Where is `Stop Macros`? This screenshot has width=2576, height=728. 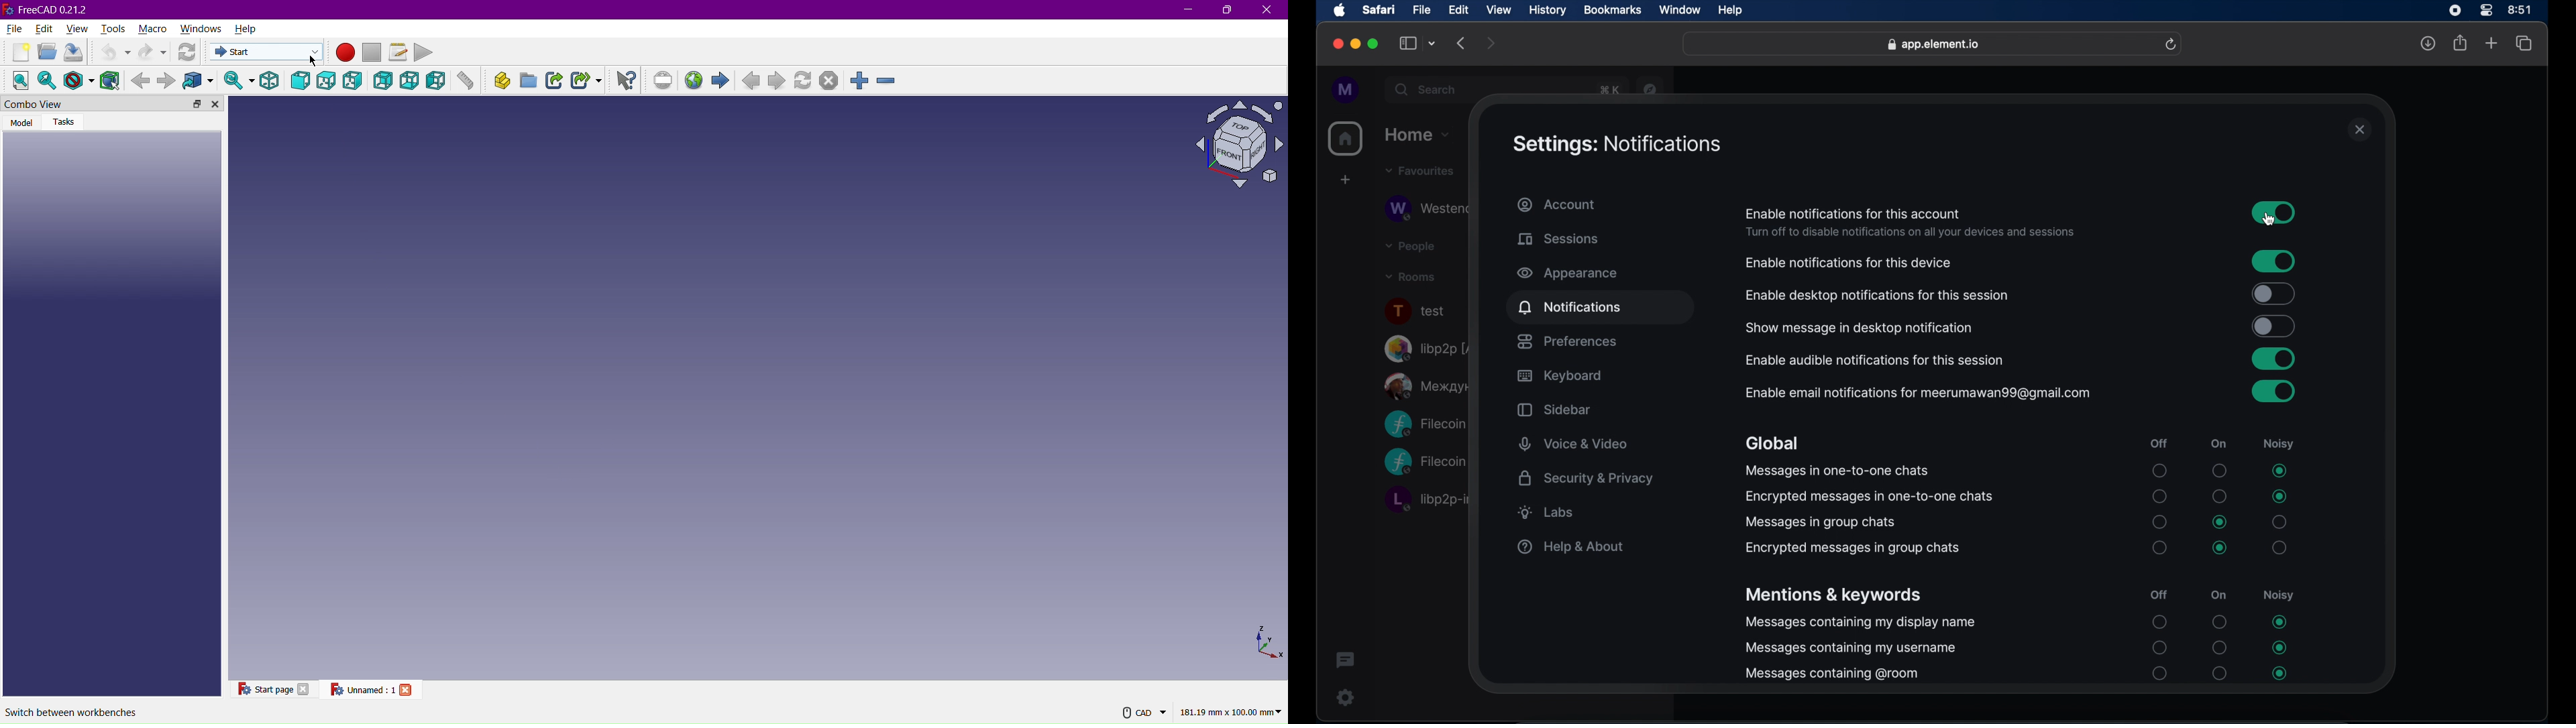
Stop Macros is located at coordinates (371, 53).